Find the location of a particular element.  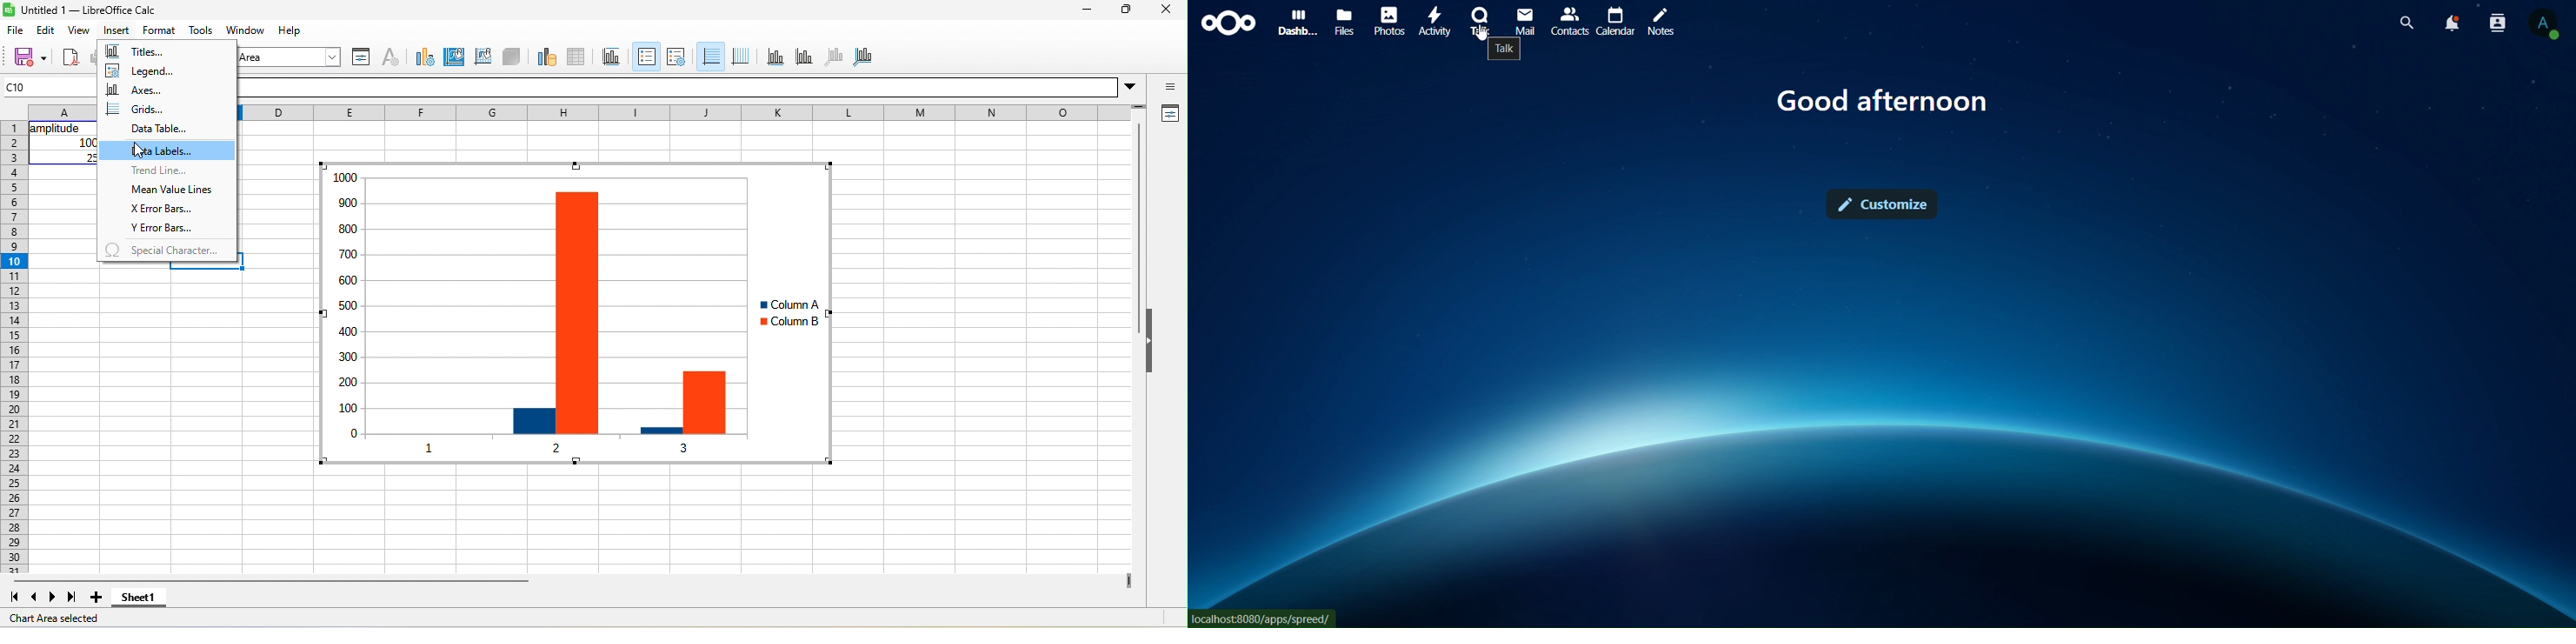

y axis is located at coordinates (802, 56).